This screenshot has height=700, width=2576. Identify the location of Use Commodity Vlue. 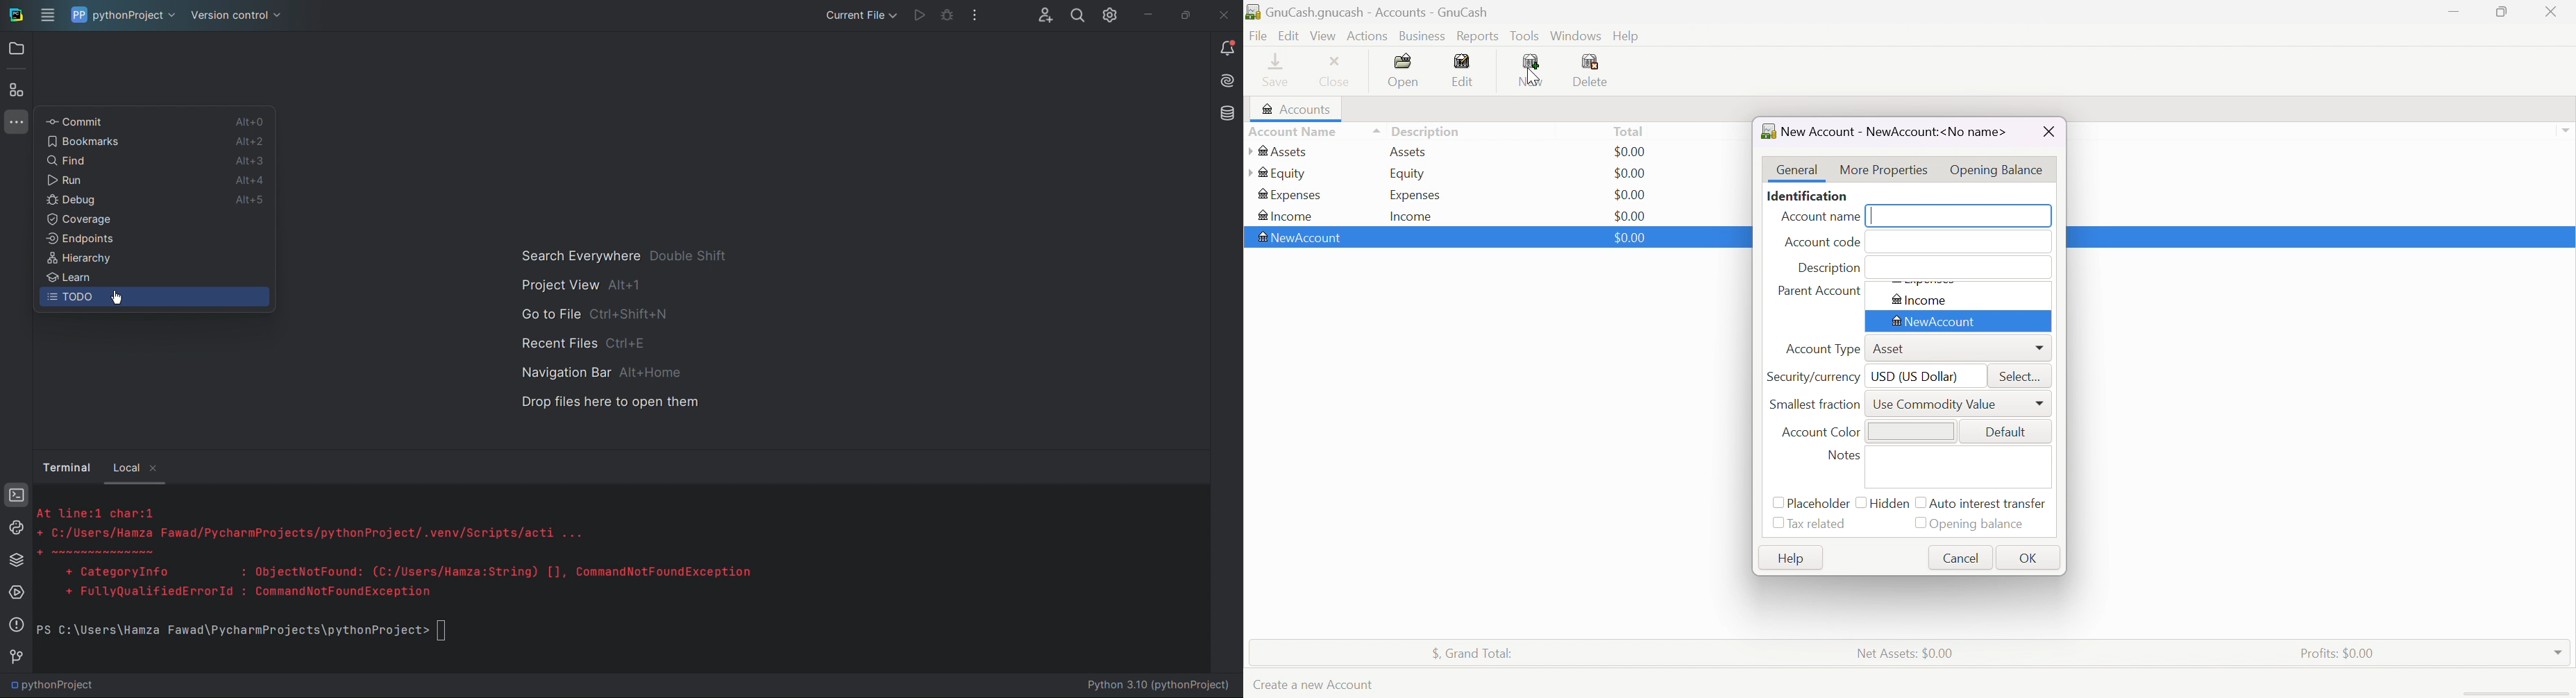
(1936, 405).